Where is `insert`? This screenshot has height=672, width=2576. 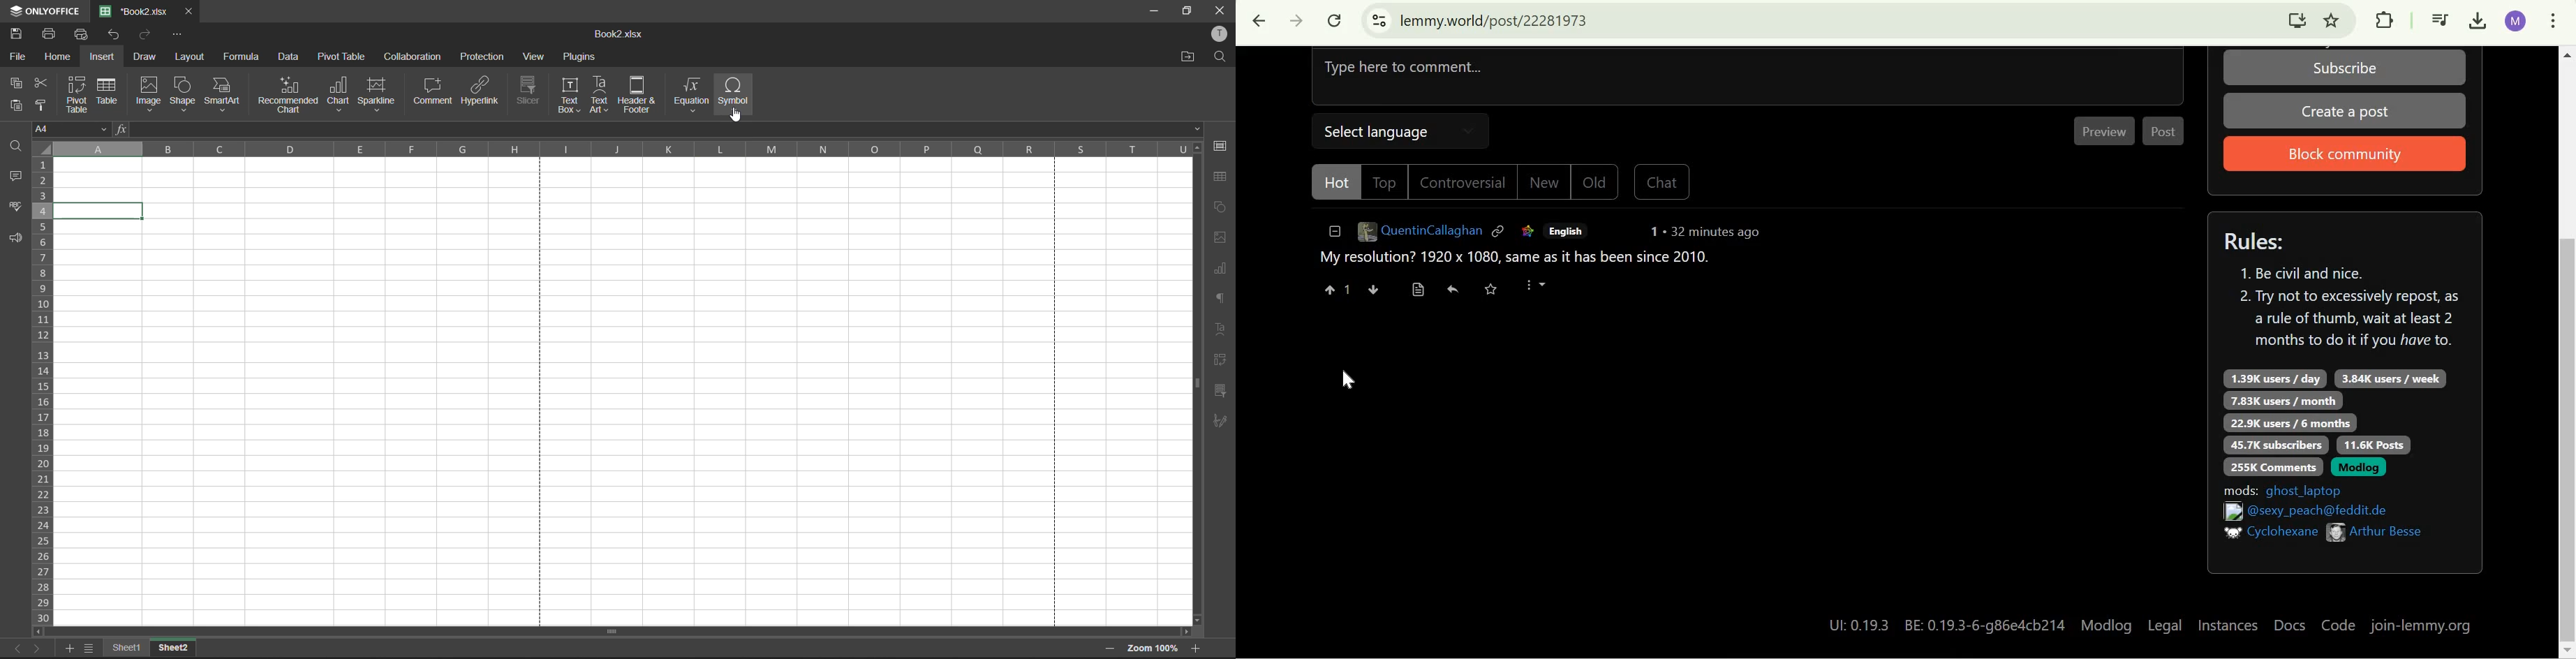
insert is located at coordinates (104, 57).